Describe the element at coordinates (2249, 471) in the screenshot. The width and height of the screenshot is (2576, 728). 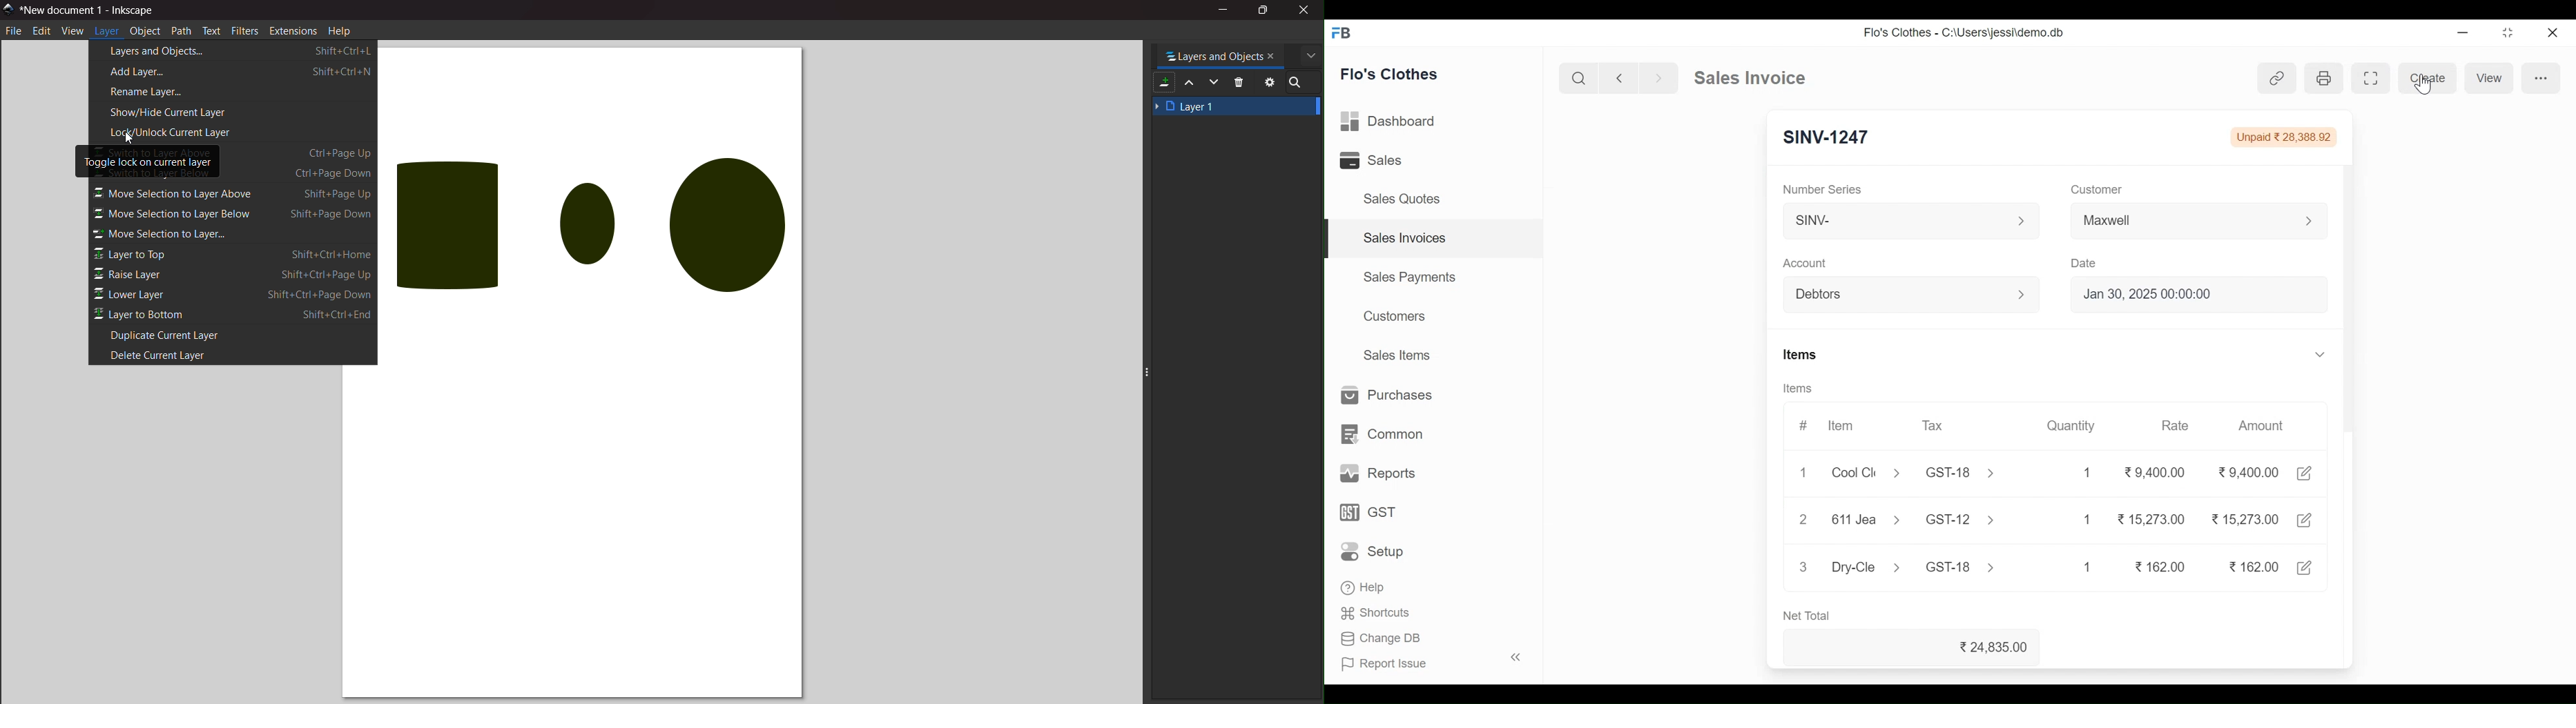
I see `9.400.00` at that location.